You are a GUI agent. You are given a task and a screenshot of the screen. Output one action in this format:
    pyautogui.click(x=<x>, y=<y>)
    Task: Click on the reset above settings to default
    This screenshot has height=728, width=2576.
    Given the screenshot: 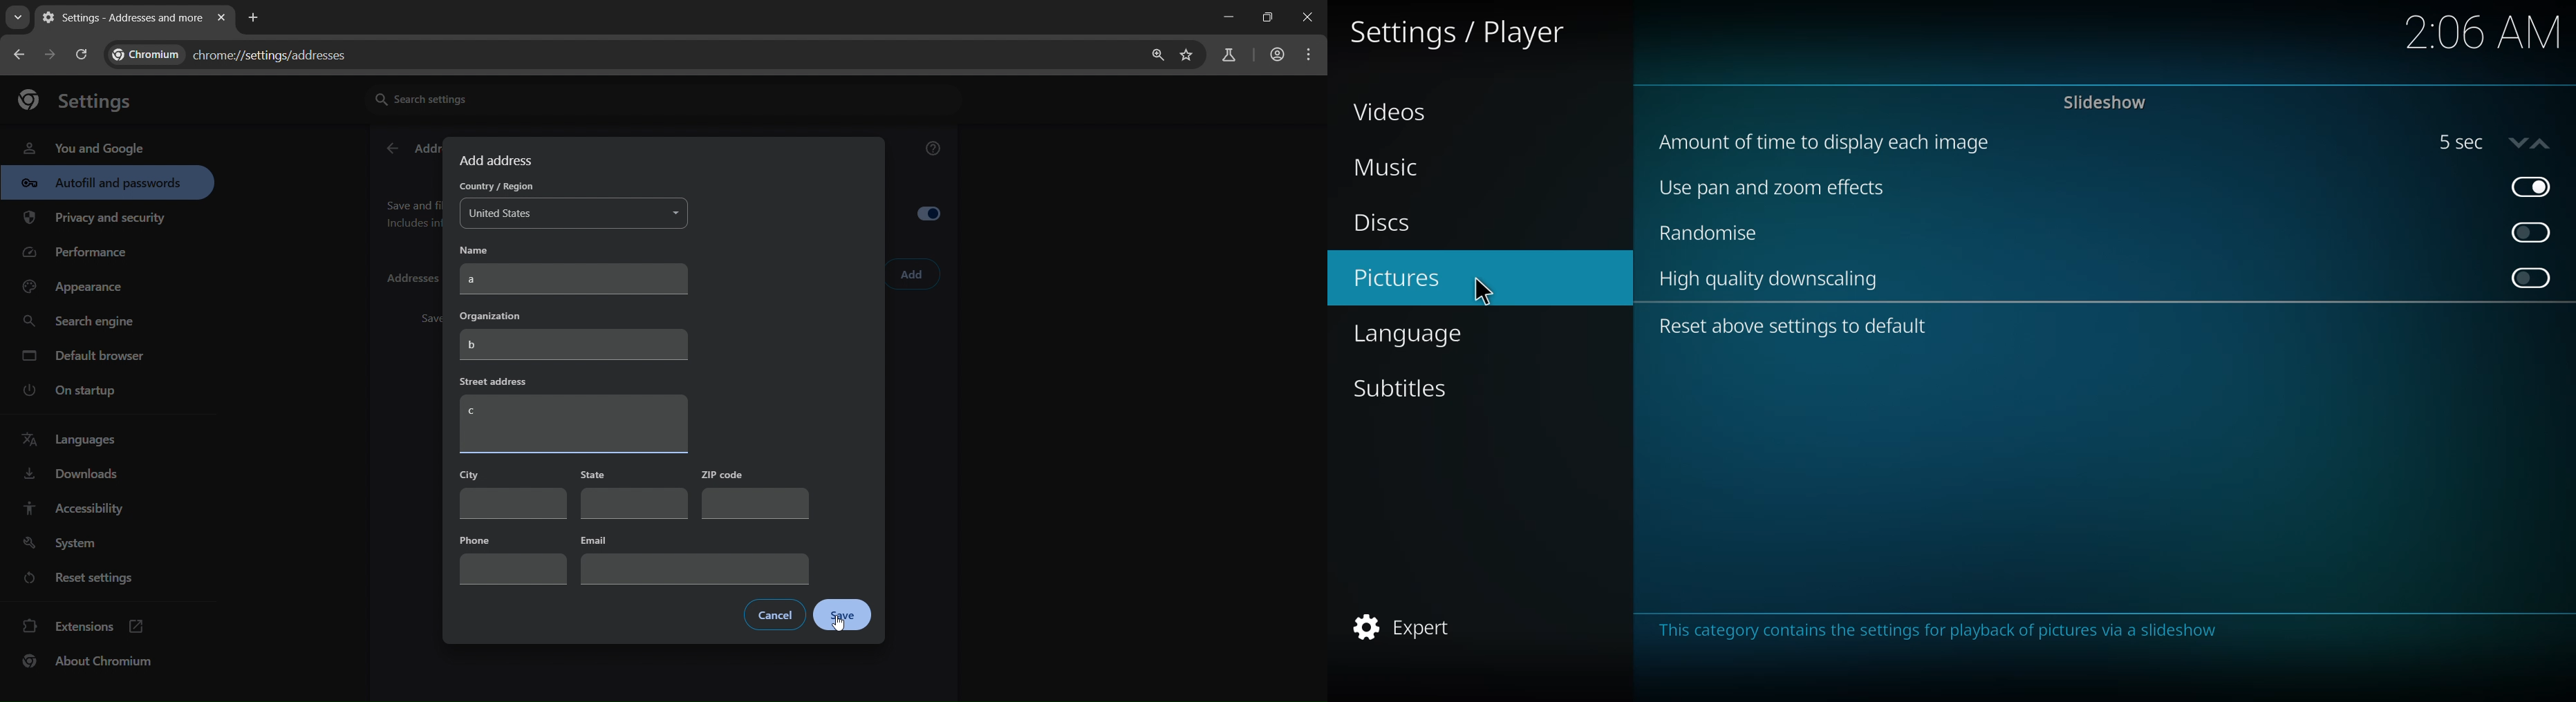 What is the action you would take?
    pyautogui.click(x=1796, y=325)
    